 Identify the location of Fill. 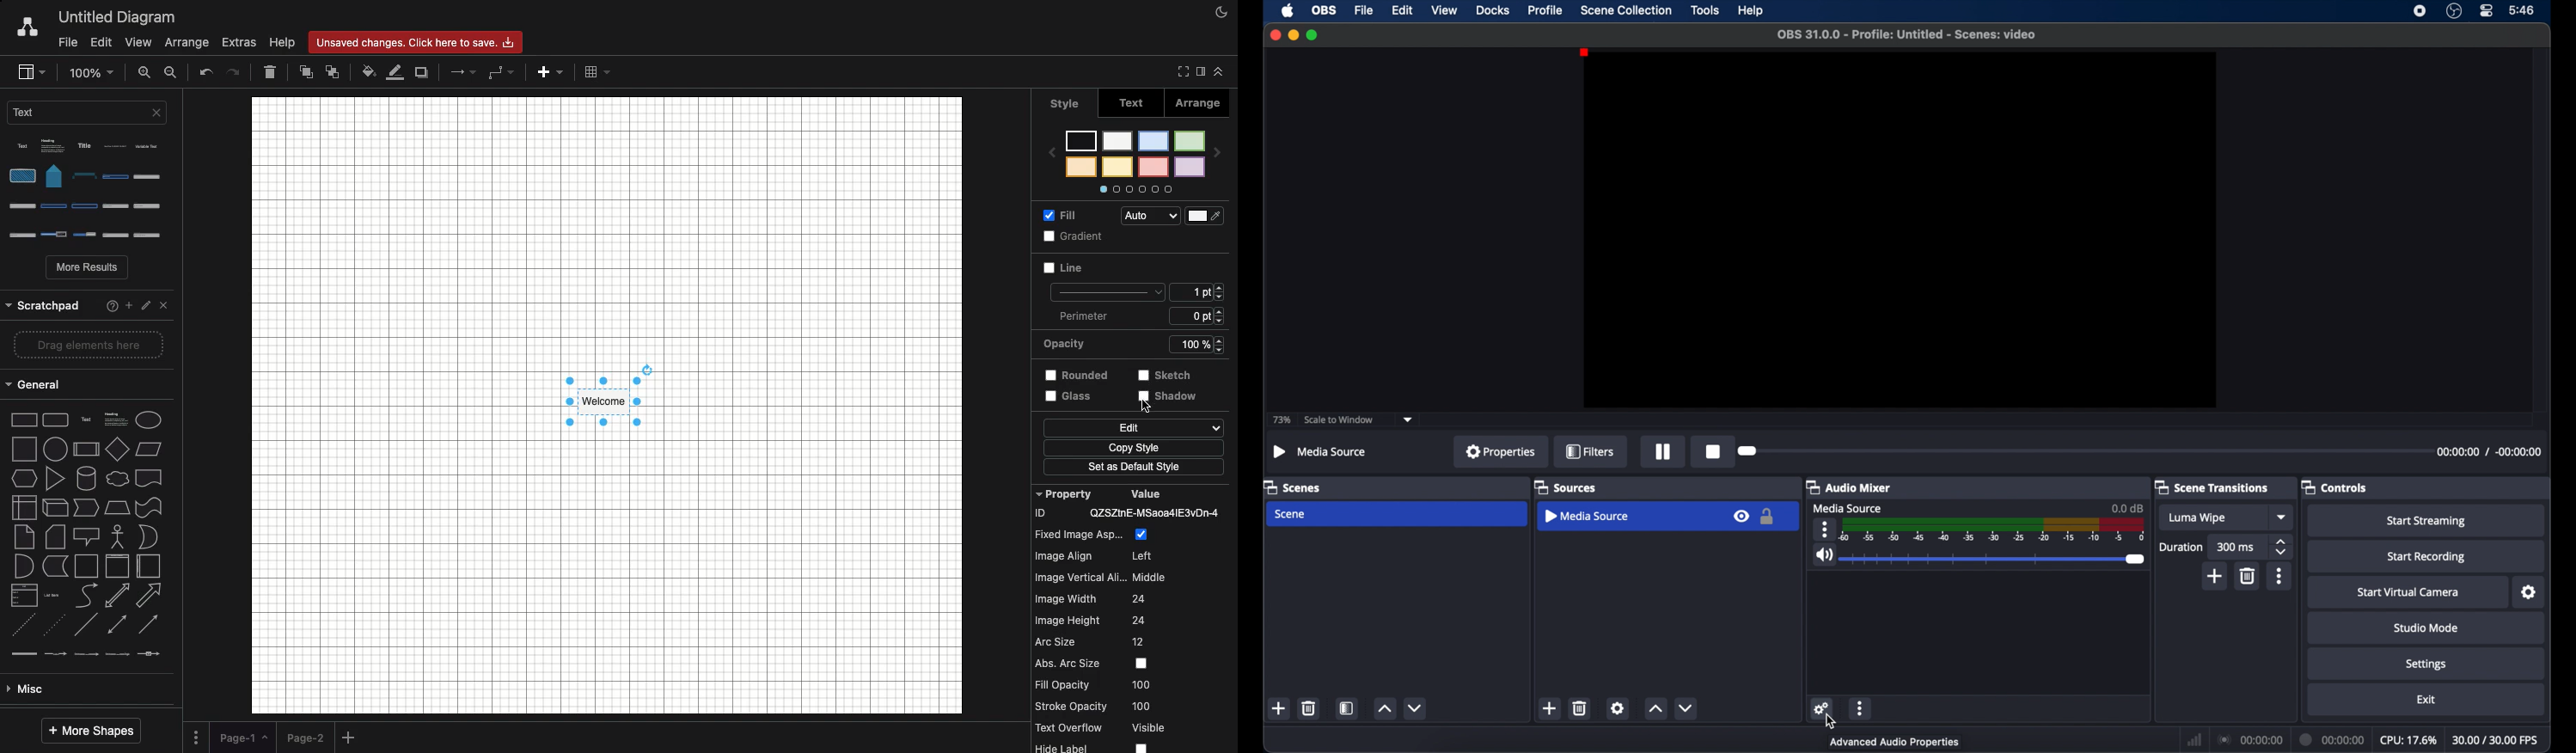
(1069, 218).